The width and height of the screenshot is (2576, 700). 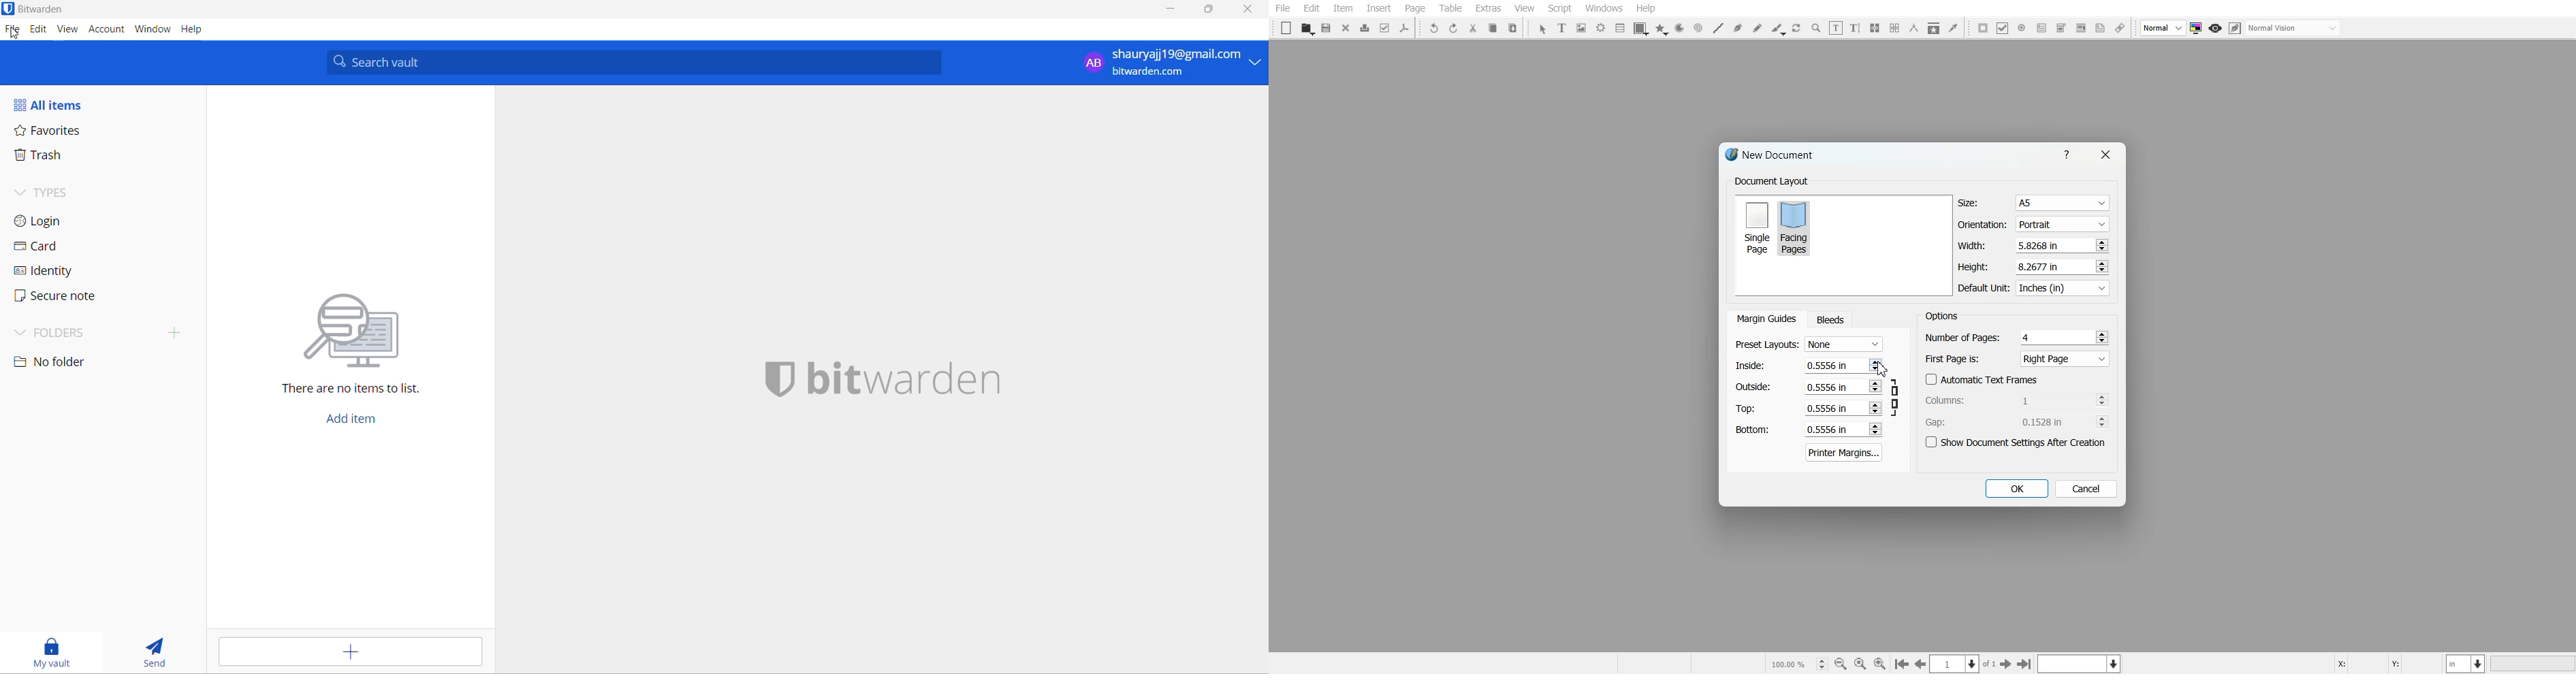 What do you see at coordinates (2017, 337) in the screenshot?
I see `Number of Pages` at bounding box center [2017, 337].